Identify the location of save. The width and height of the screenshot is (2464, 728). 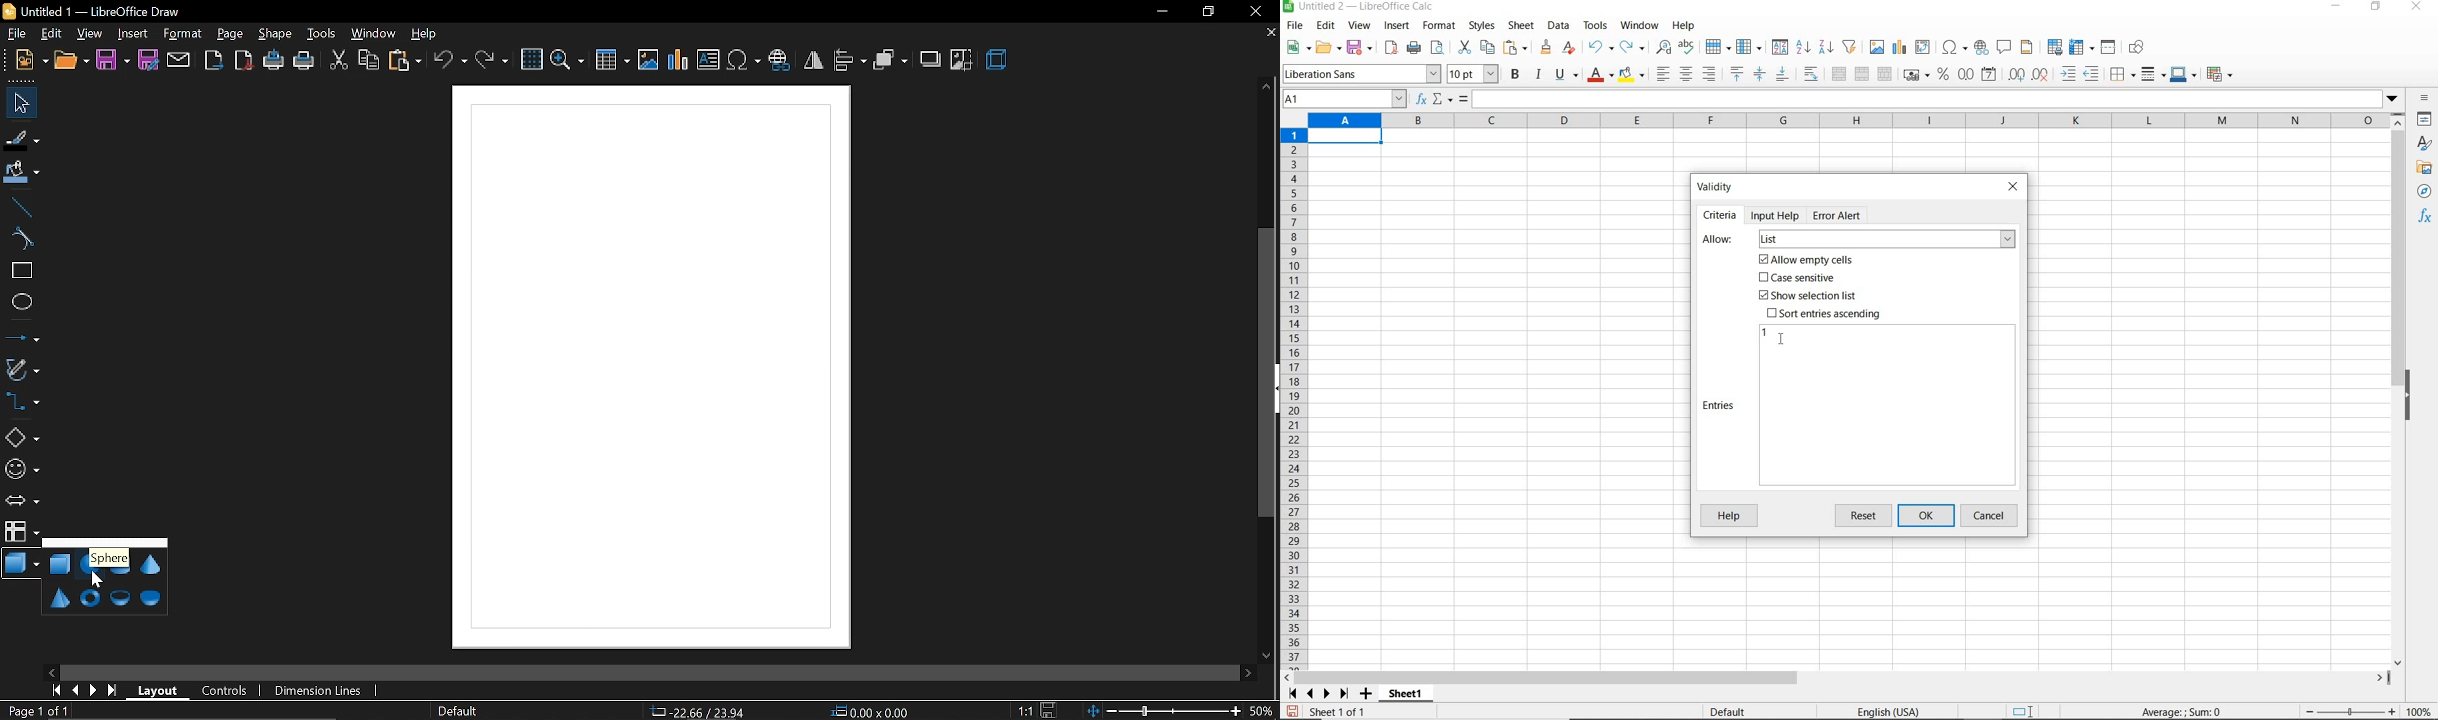
(1292, 712).